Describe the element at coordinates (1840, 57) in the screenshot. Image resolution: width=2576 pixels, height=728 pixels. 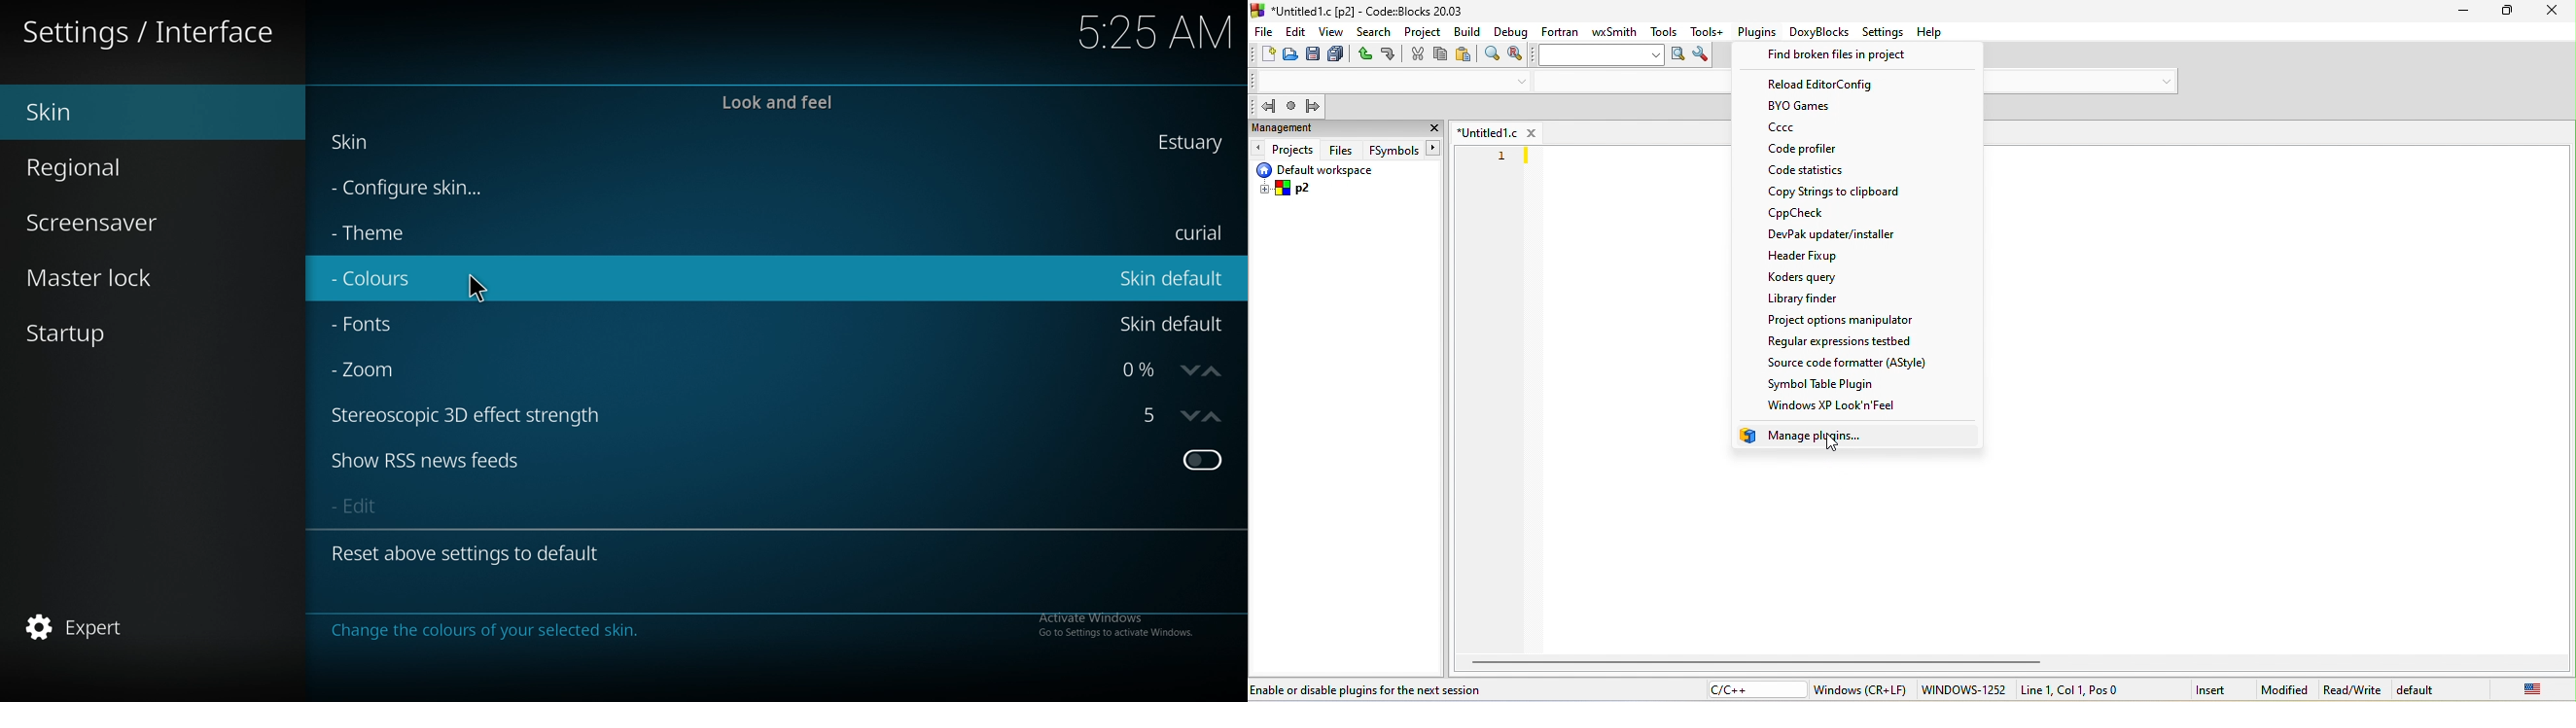
I see `find broken files in project` at that location.